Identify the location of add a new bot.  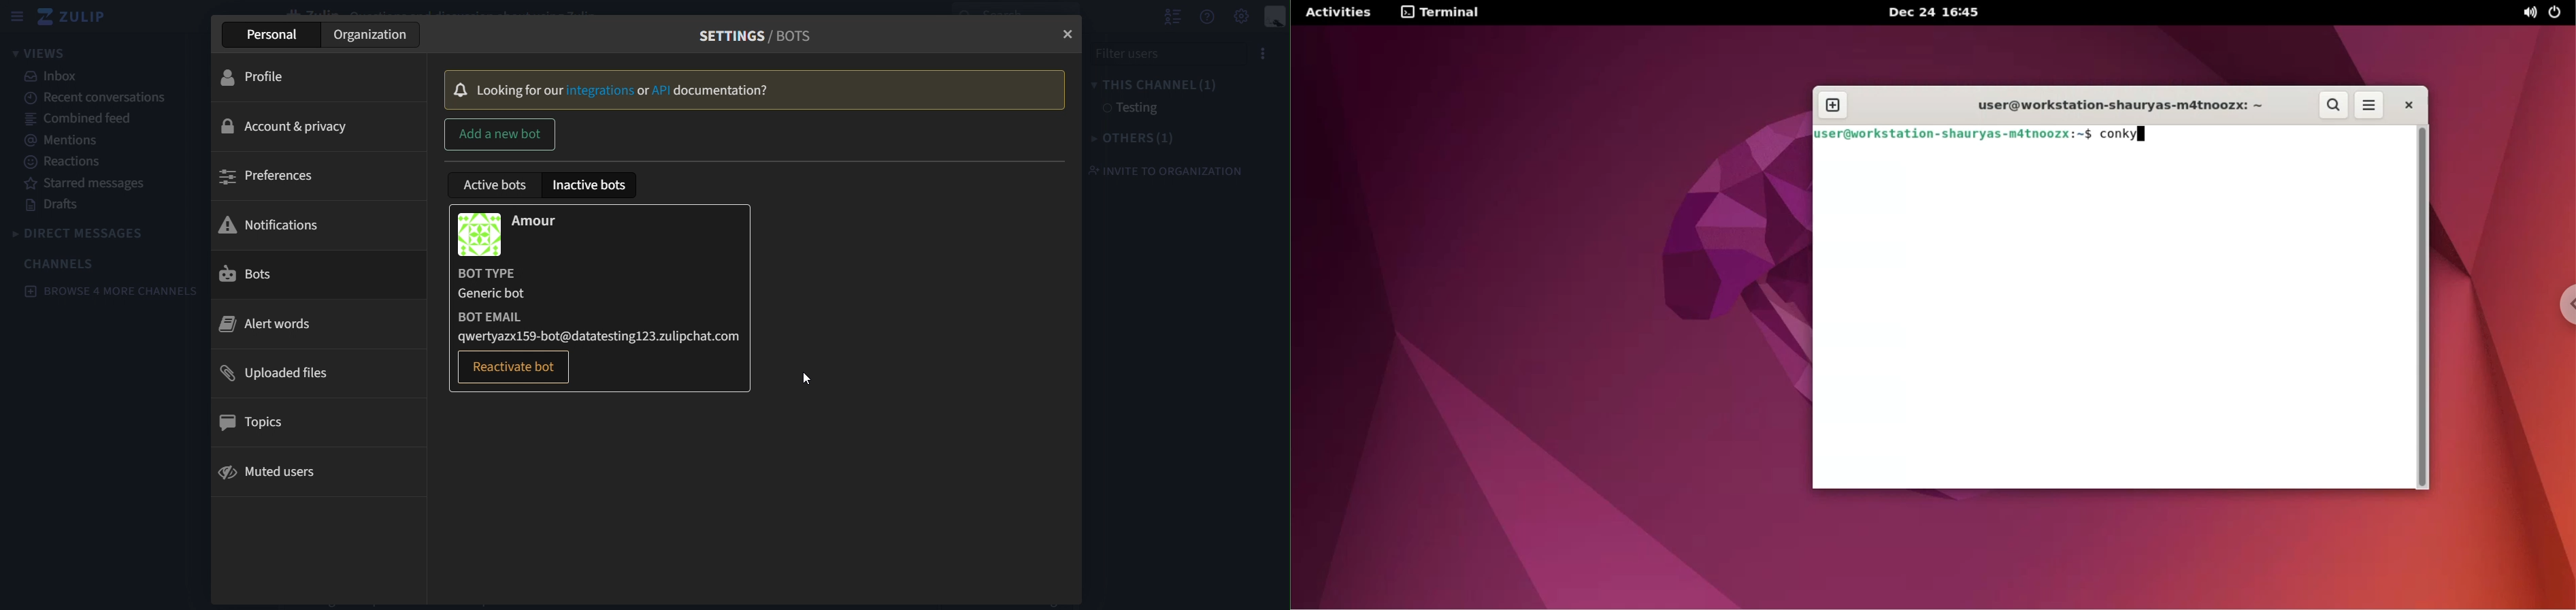
(500, 135).